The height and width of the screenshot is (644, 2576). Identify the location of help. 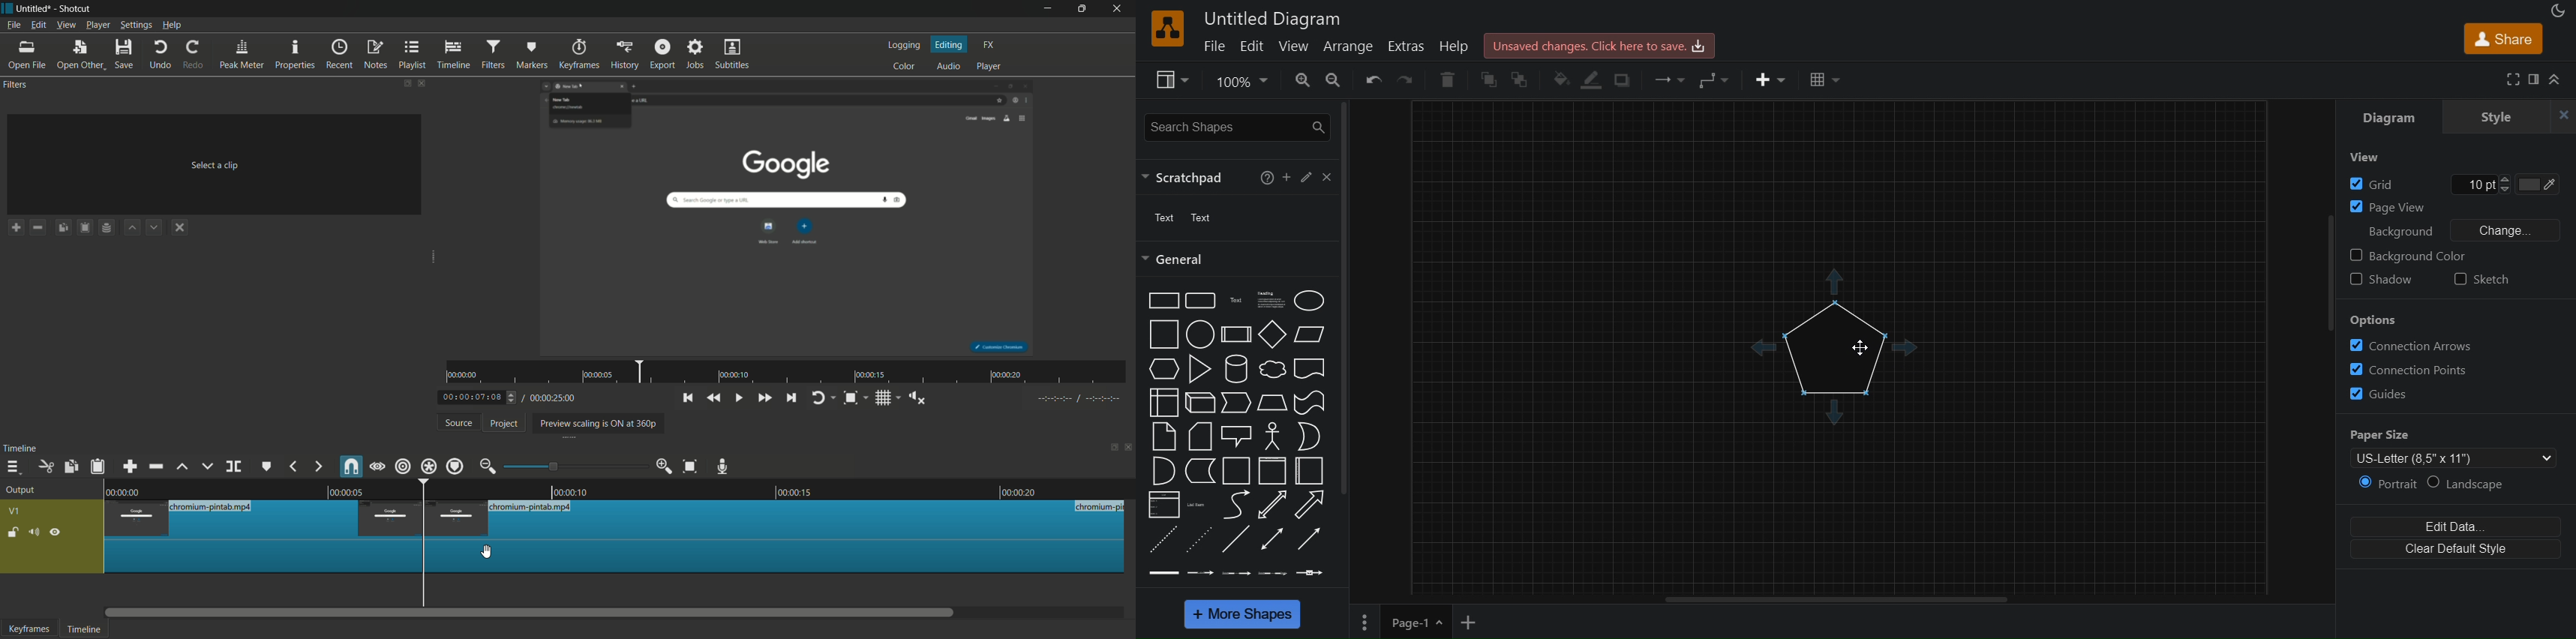
(1454, 46).